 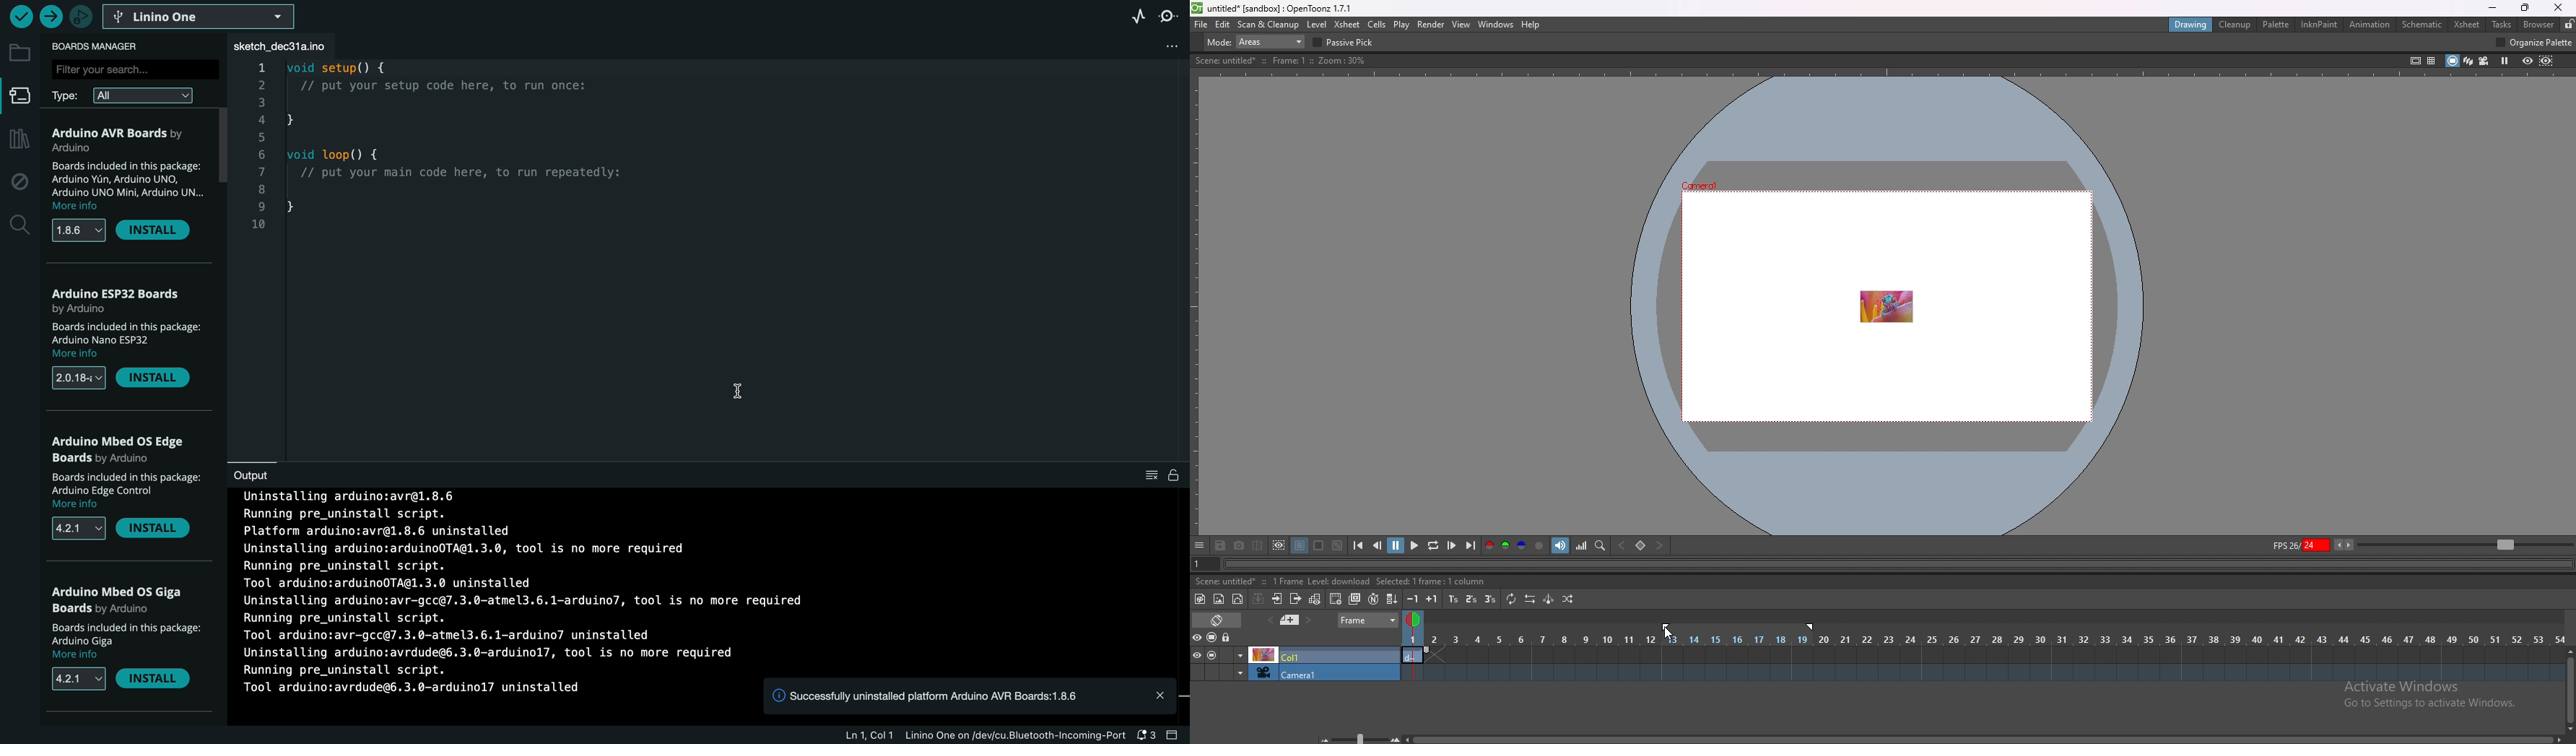 I want to click on scroll bar, so click(x=2569, y=689).